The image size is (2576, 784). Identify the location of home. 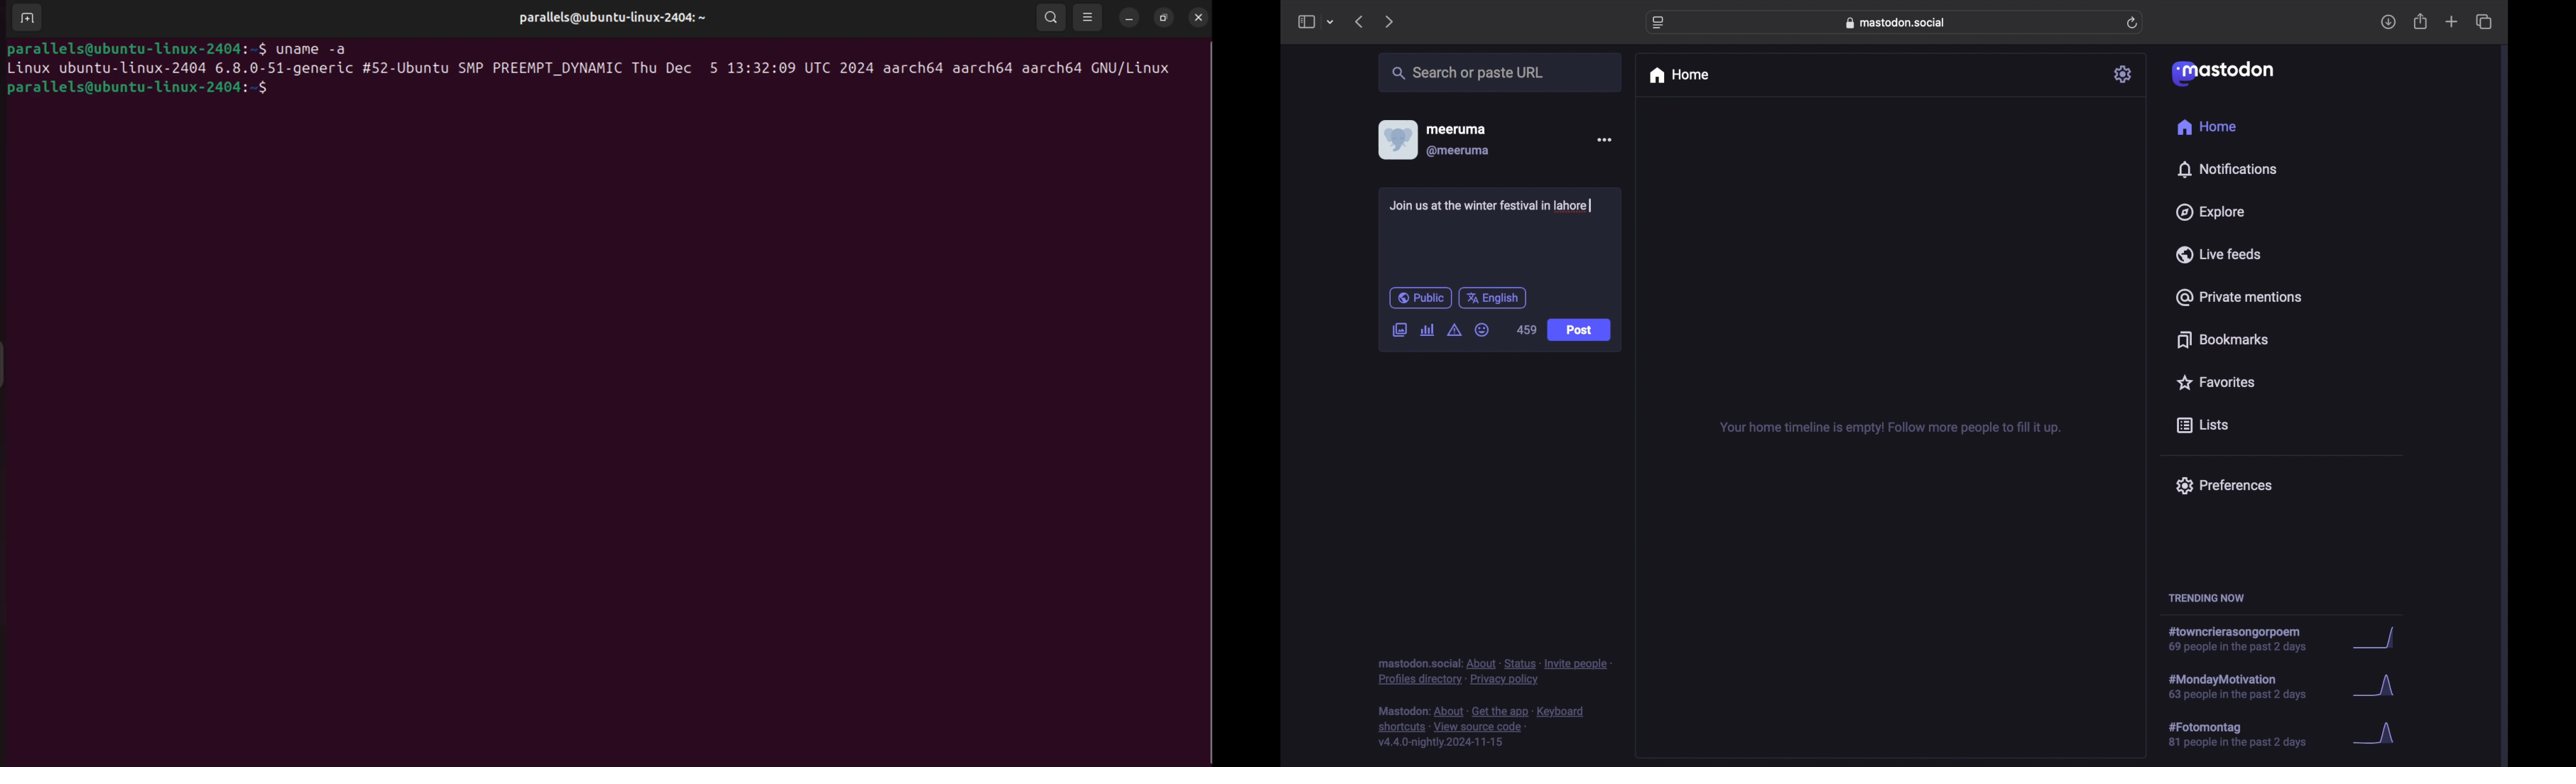
(2206, 127).